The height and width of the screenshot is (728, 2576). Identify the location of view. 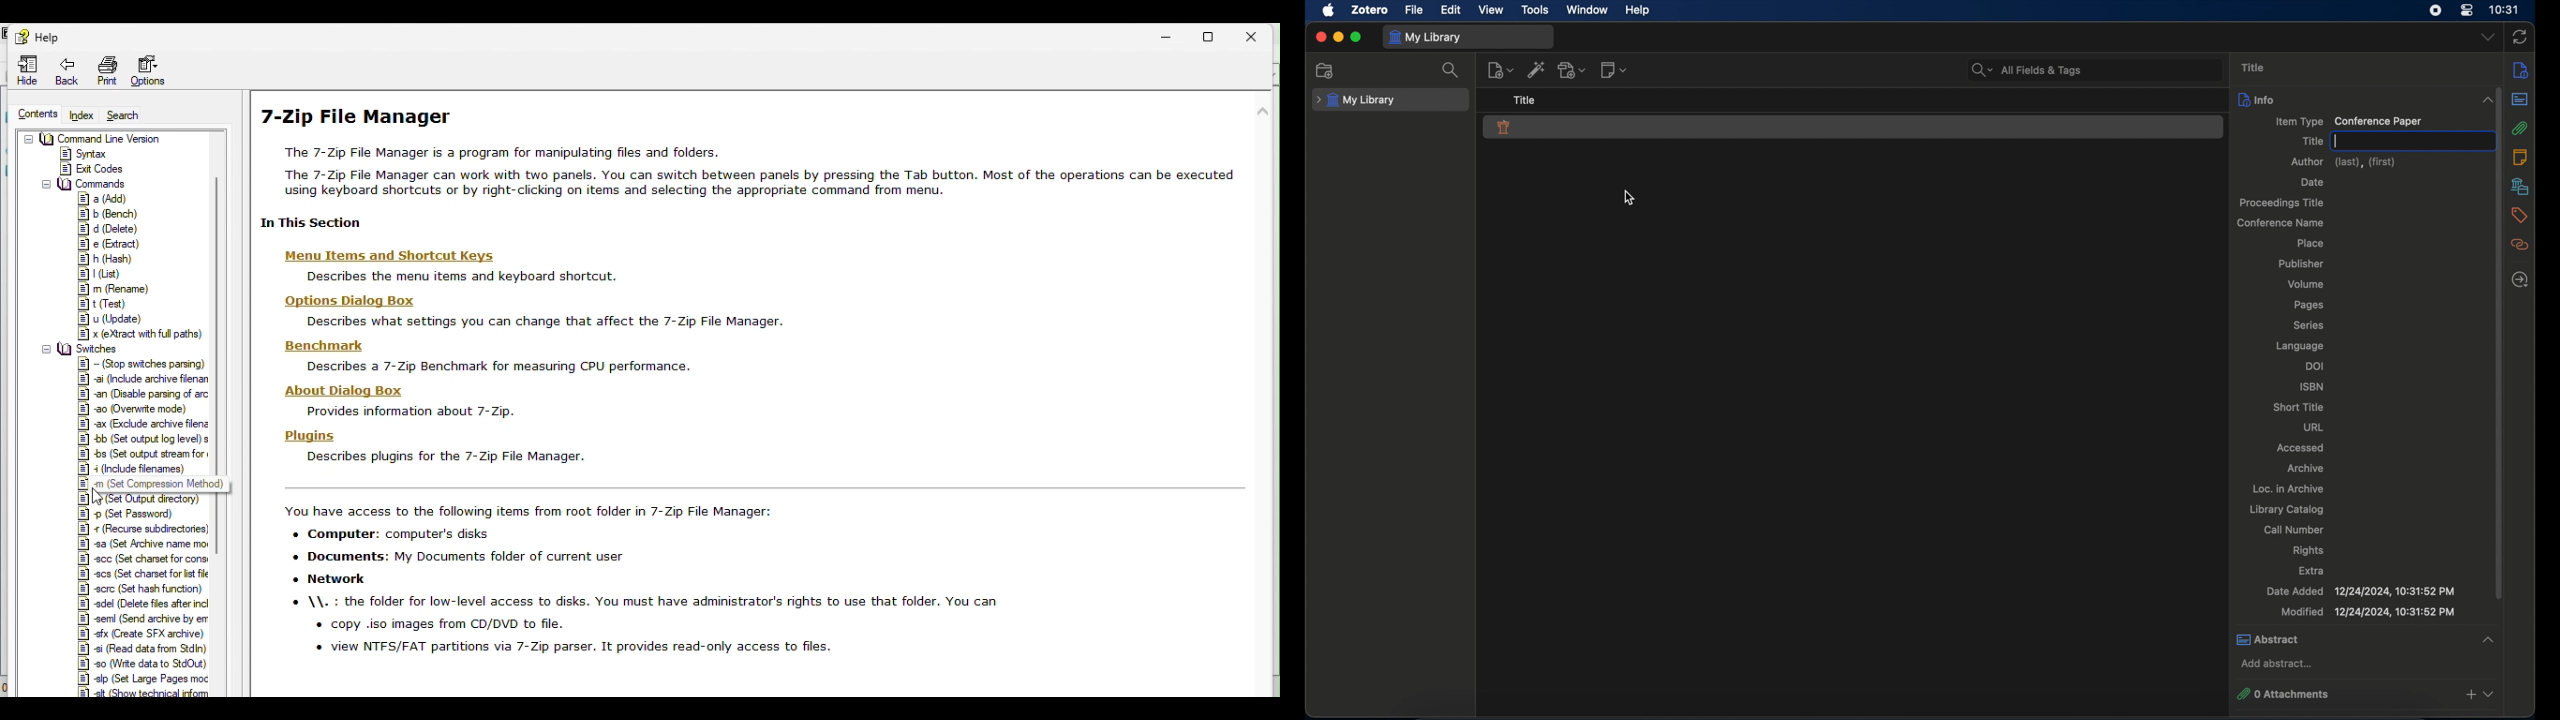
(1491, 9).